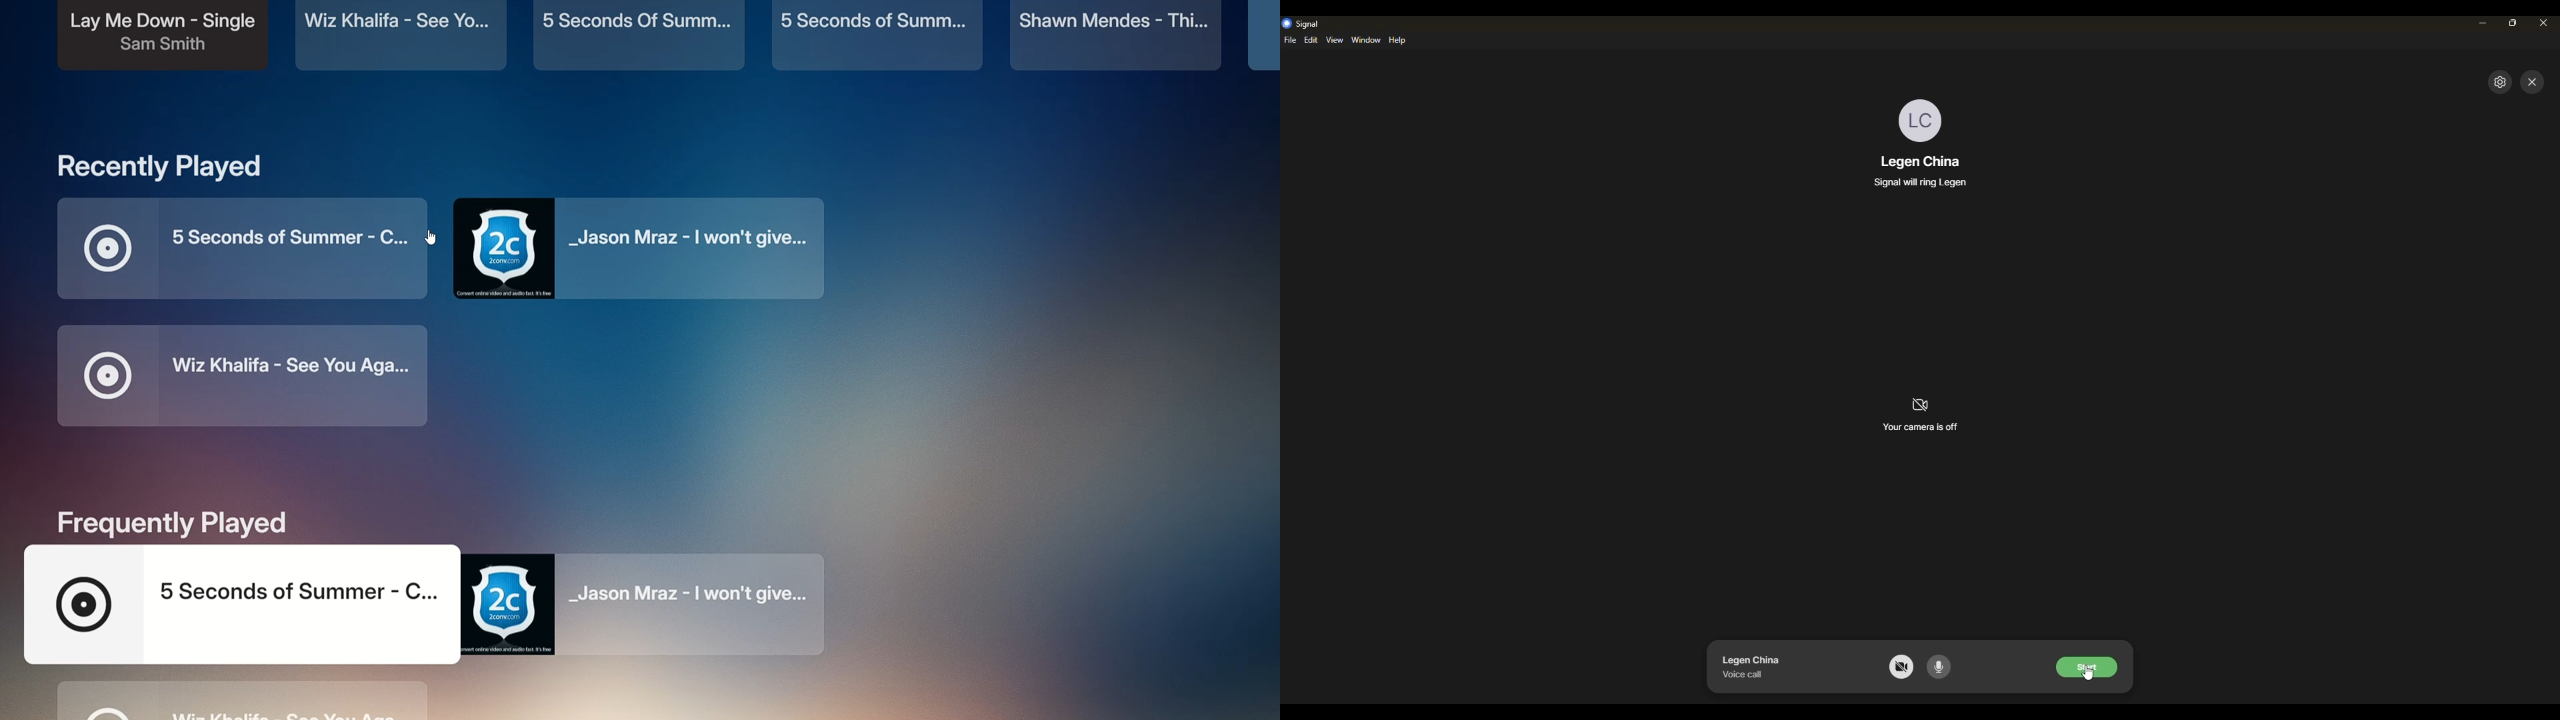 The width and height of the screenshot is (2576, 728). What do you see at coordinates (2543, 22) in the screenshot?
I see `close` at bounding box center [2543, 22].